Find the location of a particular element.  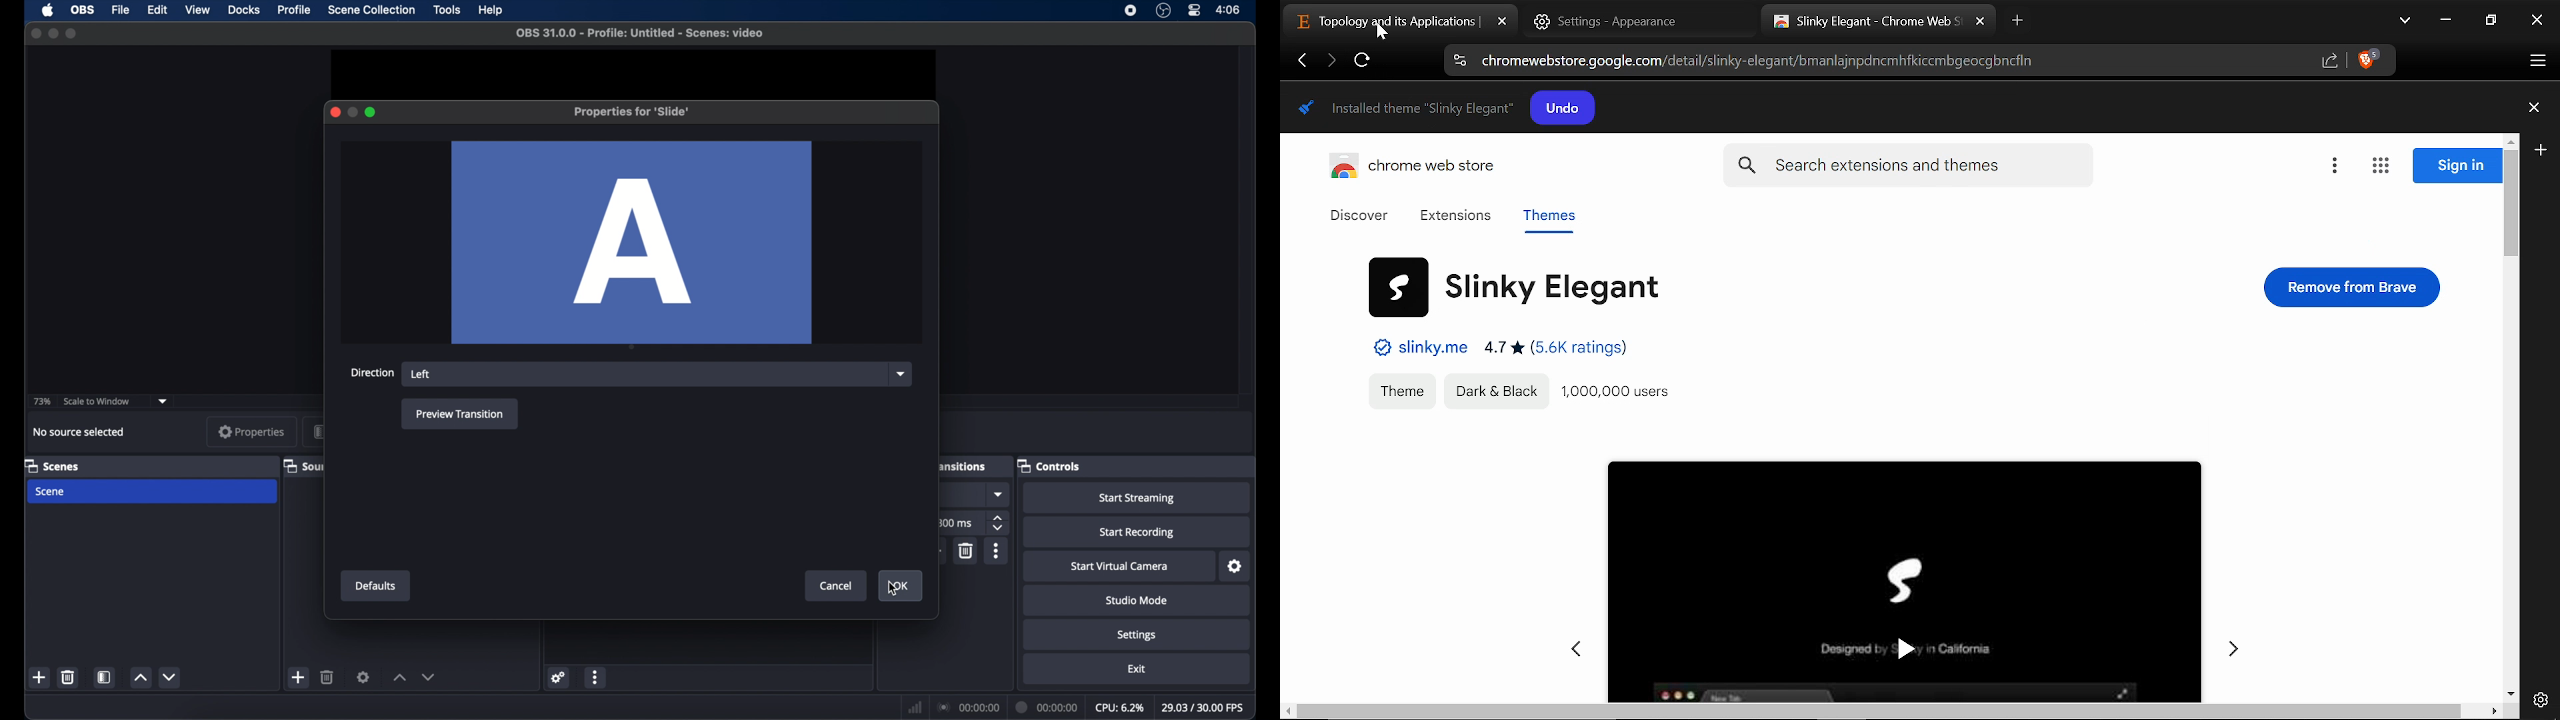

cpu is located at coordinates (1120, 707).